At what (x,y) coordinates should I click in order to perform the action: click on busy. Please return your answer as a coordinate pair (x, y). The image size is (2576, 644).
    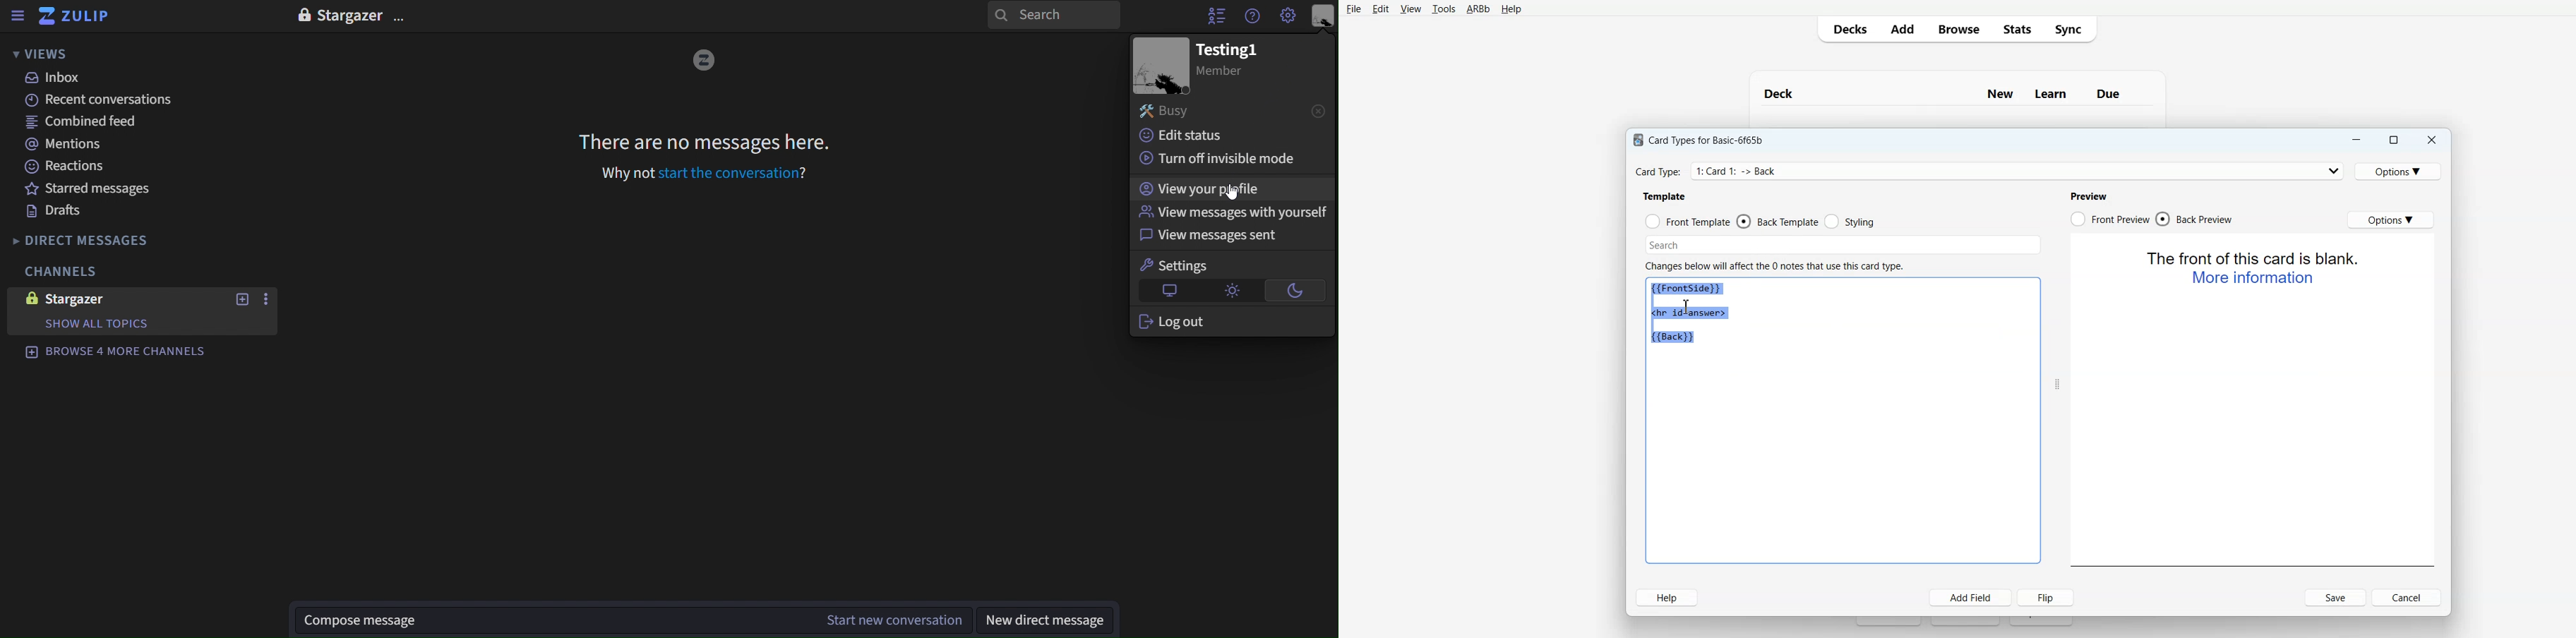
    Looking at the image, I should click on (1230, 112).